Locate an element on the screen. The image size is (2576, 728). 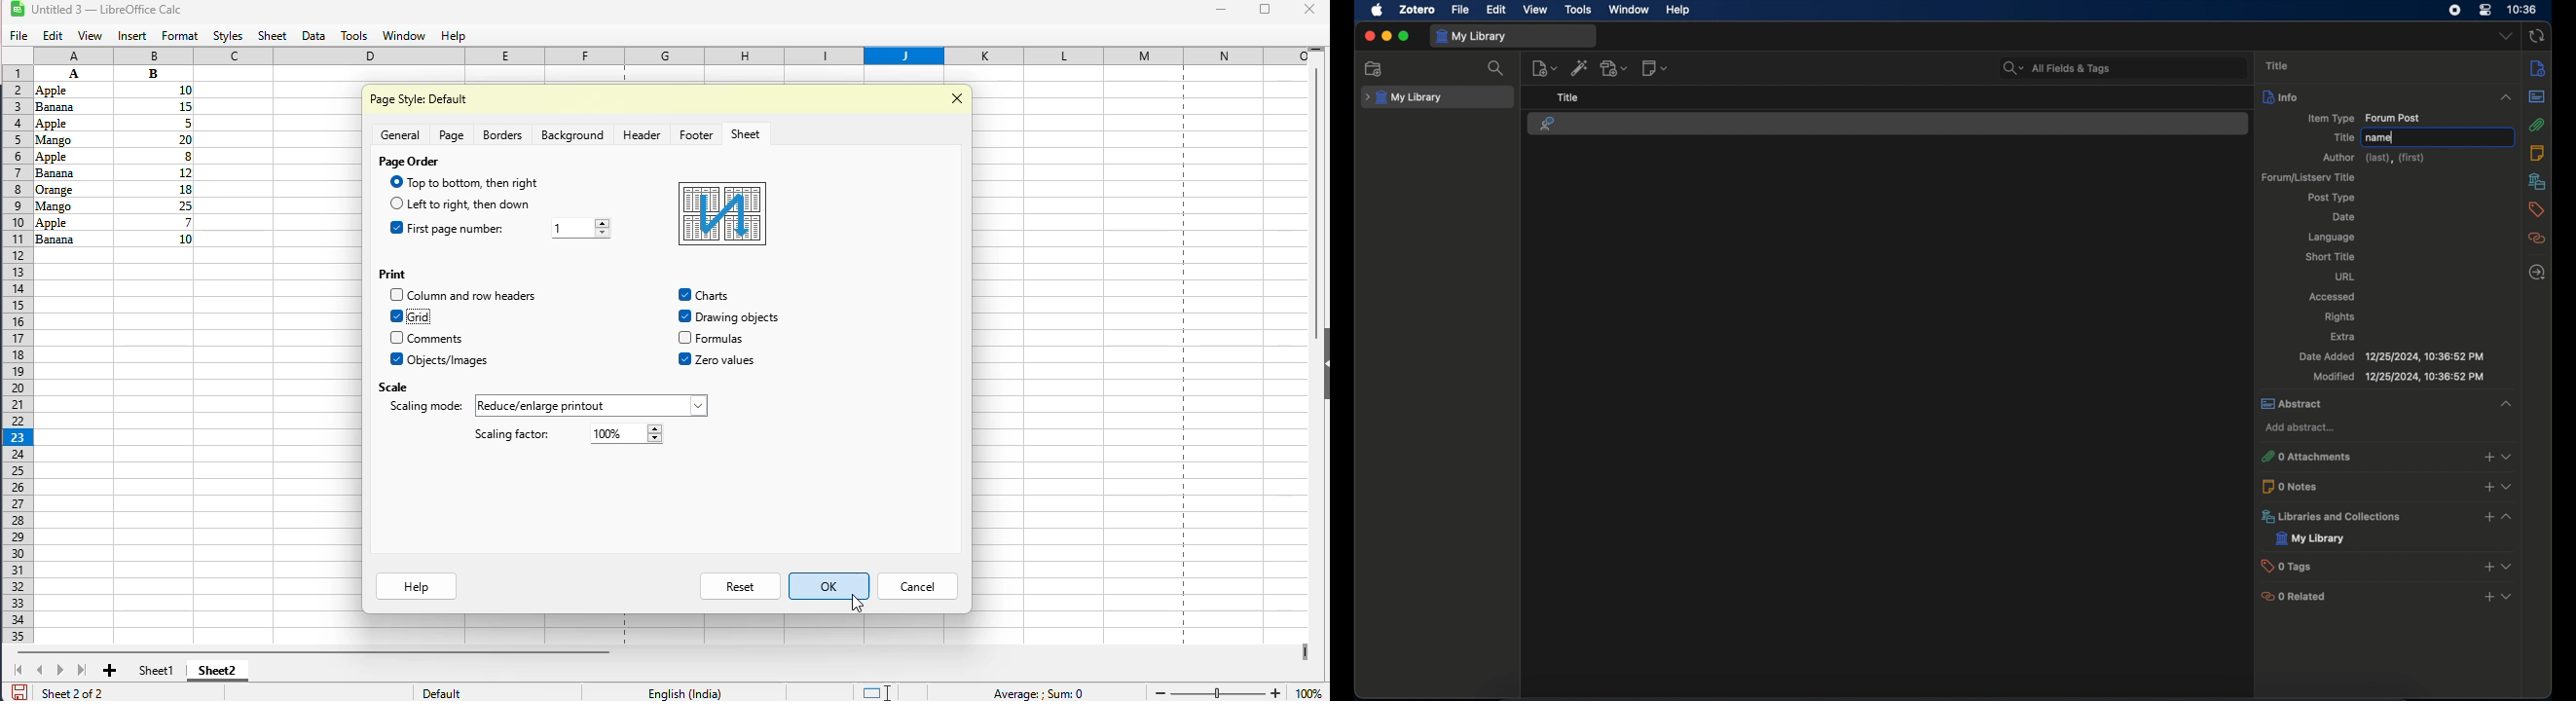
Average ; Sum 0 is located at coordinates (1037, 693).